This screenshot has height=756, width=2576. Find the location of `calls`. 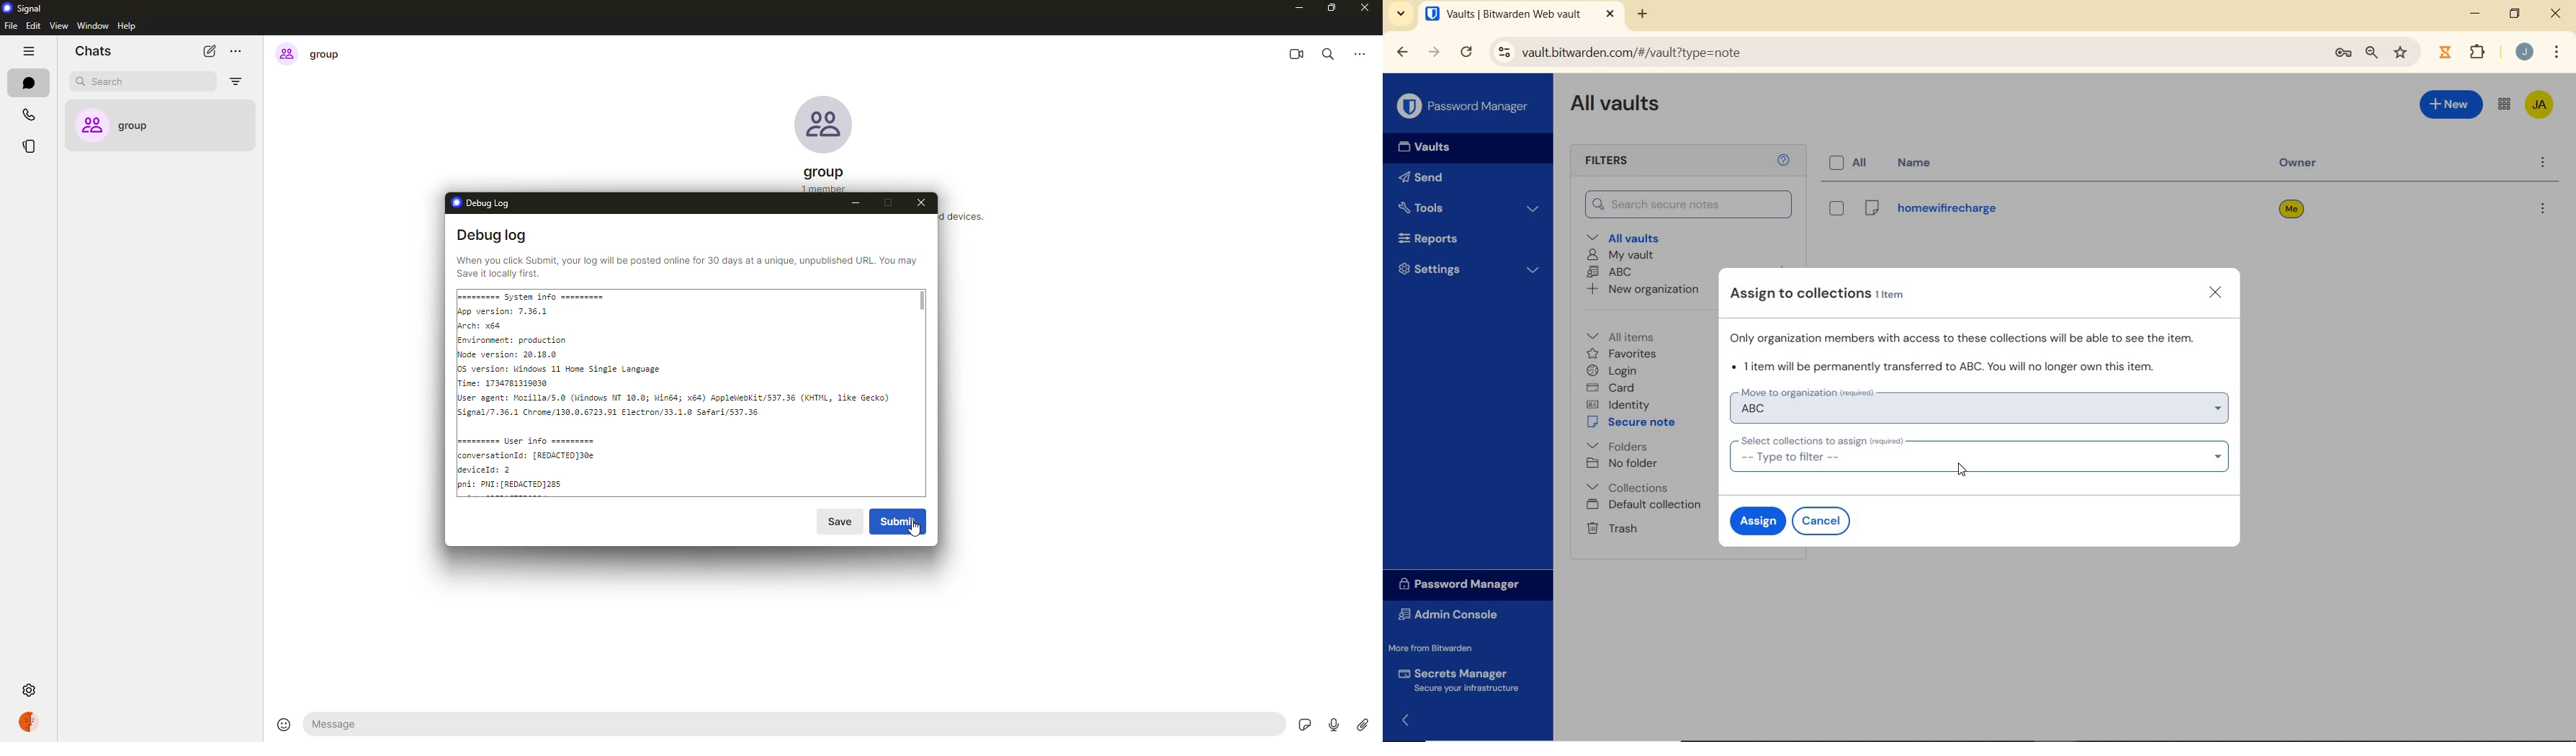

calls is located at coordinates (27, 113).